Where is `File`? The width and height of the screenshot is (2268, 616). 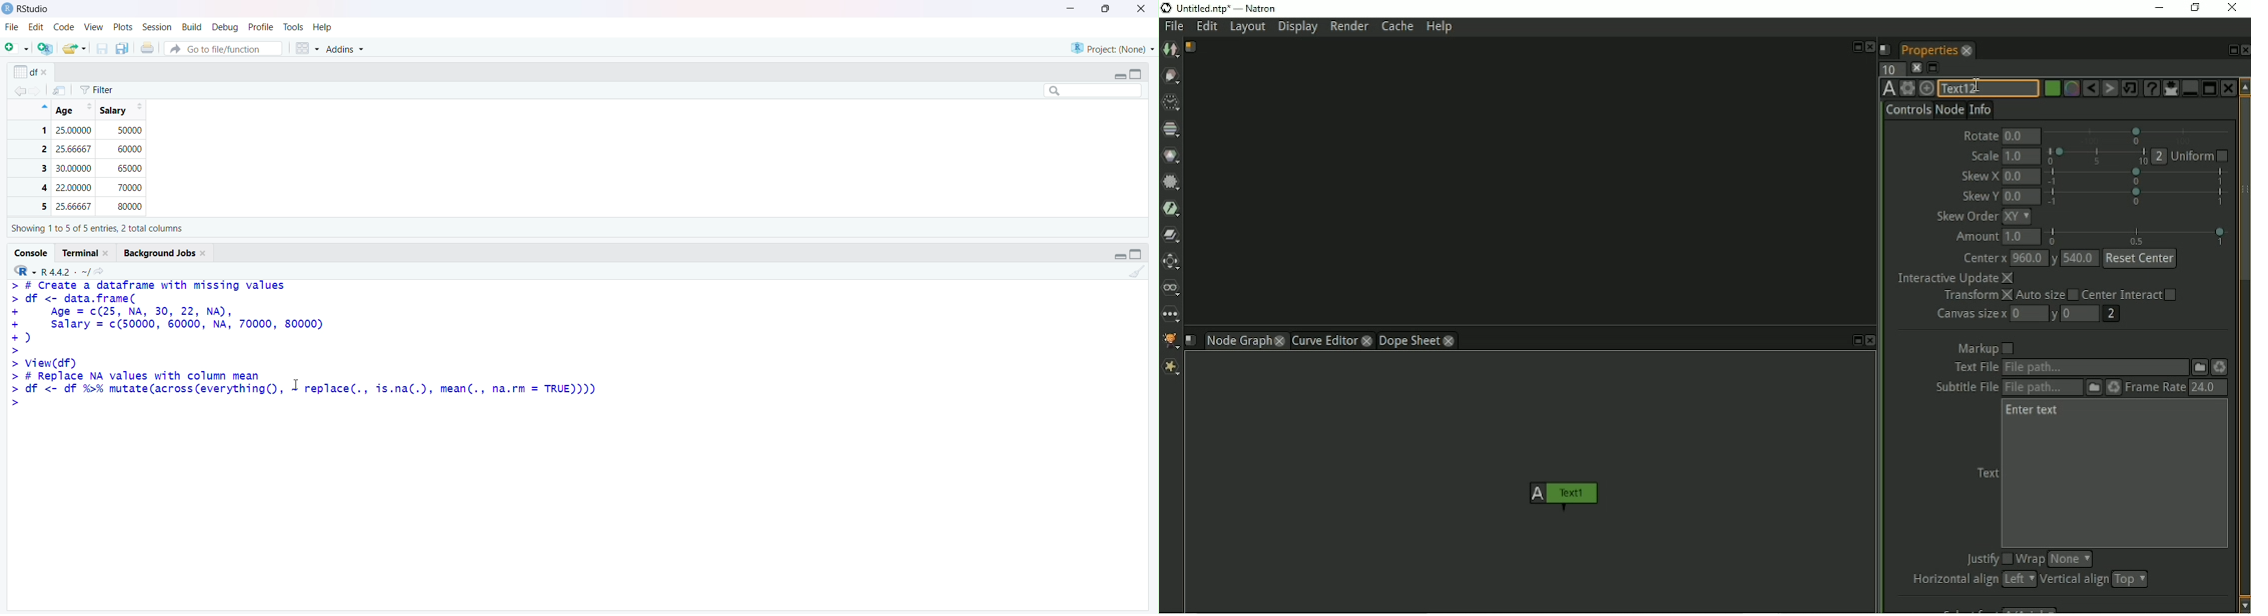
File is located at coordinates (11, 27).